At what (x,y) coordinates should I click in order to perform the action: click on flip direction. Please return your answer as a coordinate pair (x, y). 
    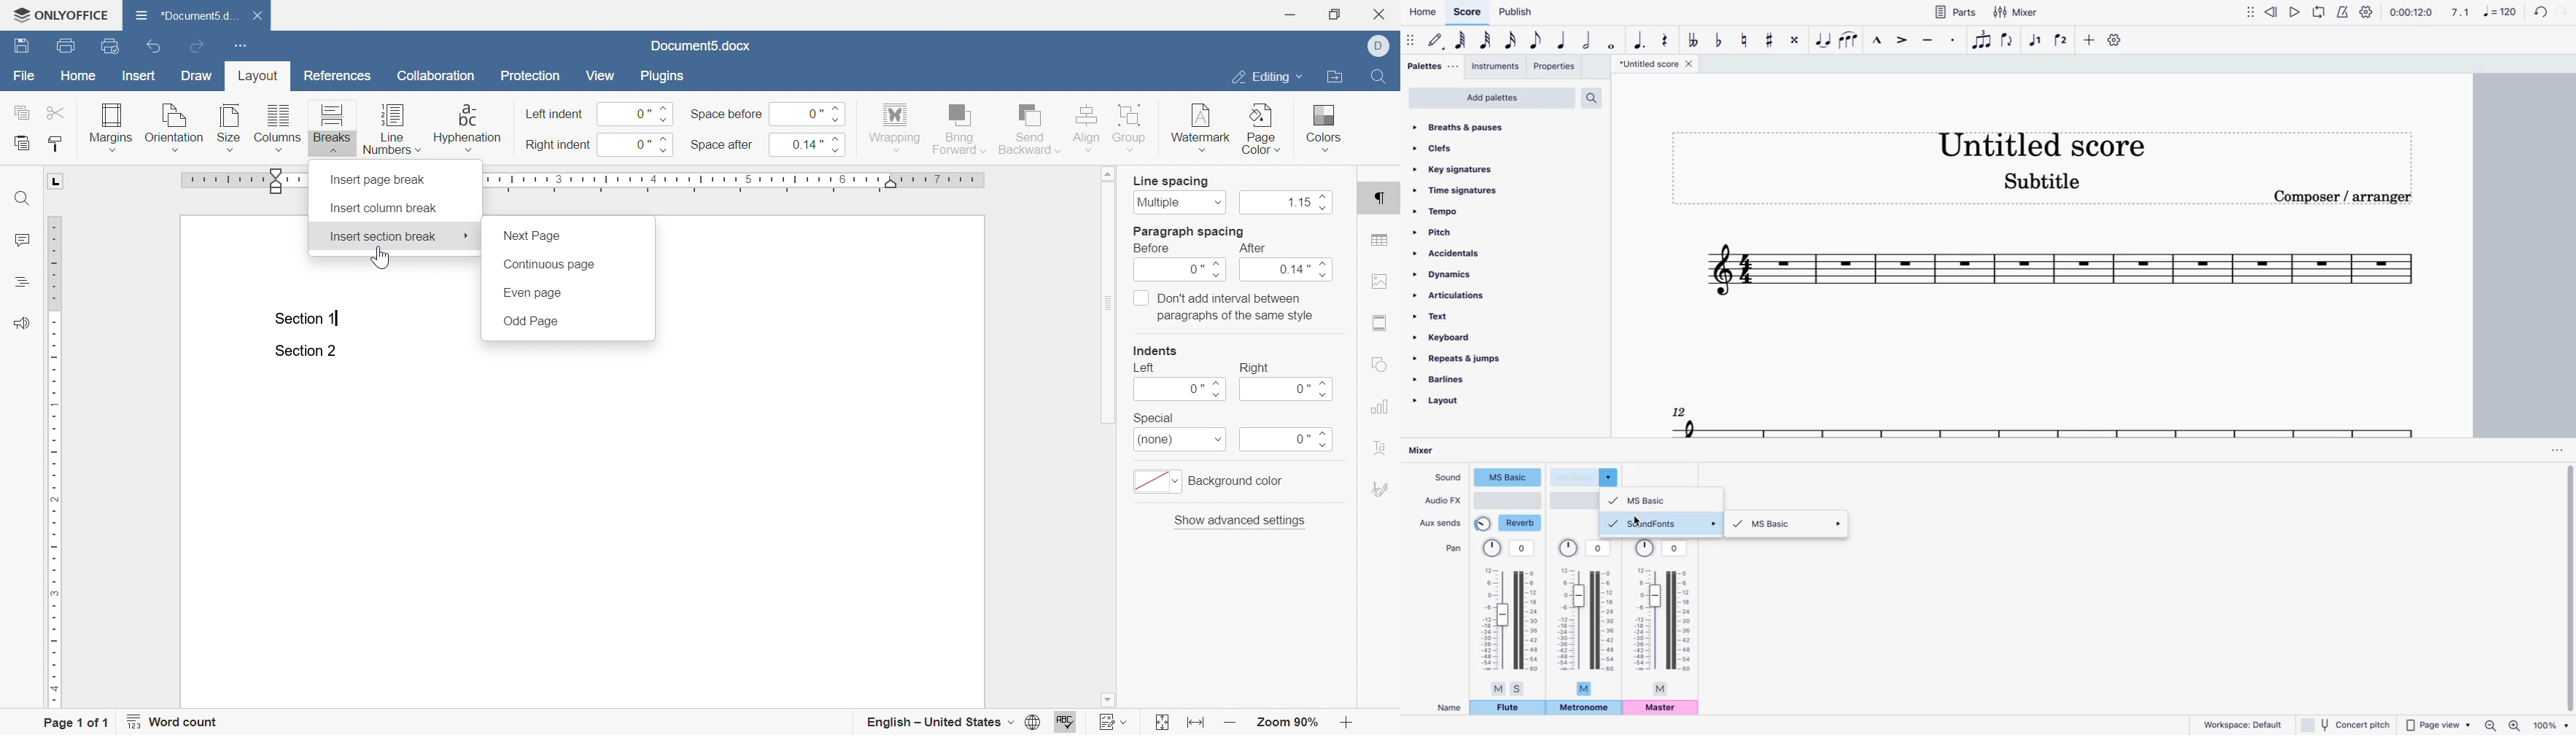
    Looking at the image, I should click on (2009, 43).